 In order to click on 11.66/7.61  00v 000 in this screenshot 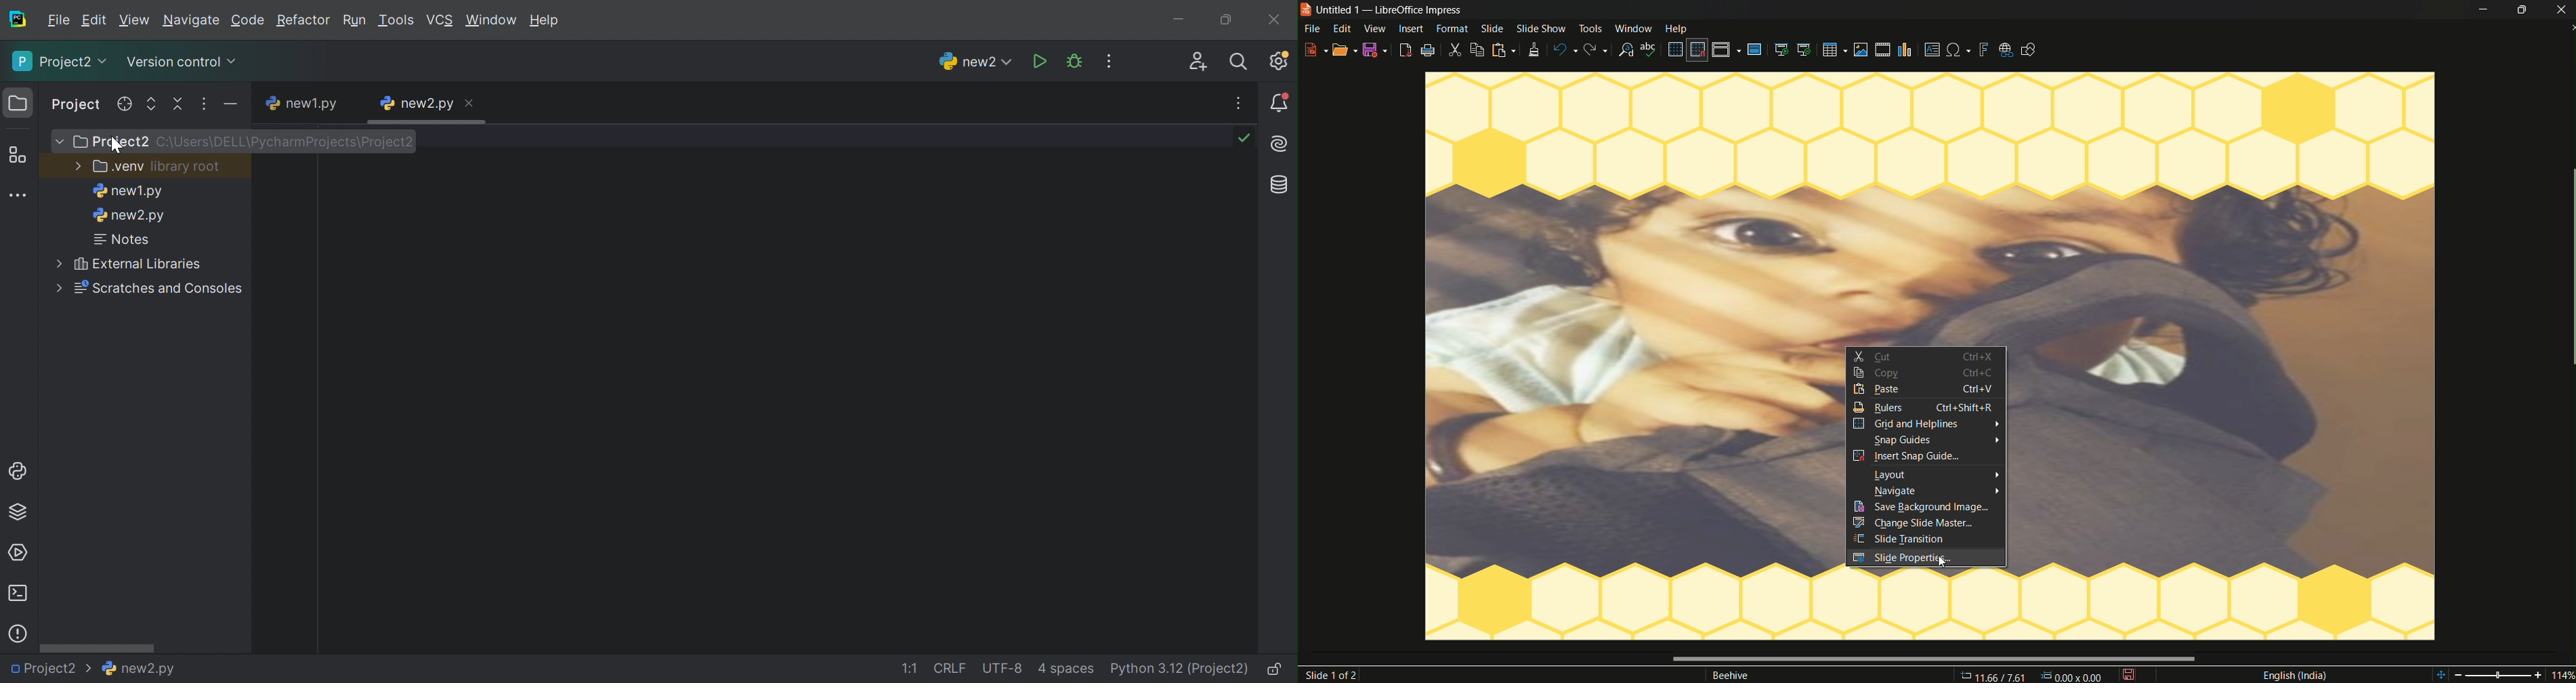, I will do `click(2028, 675)`.